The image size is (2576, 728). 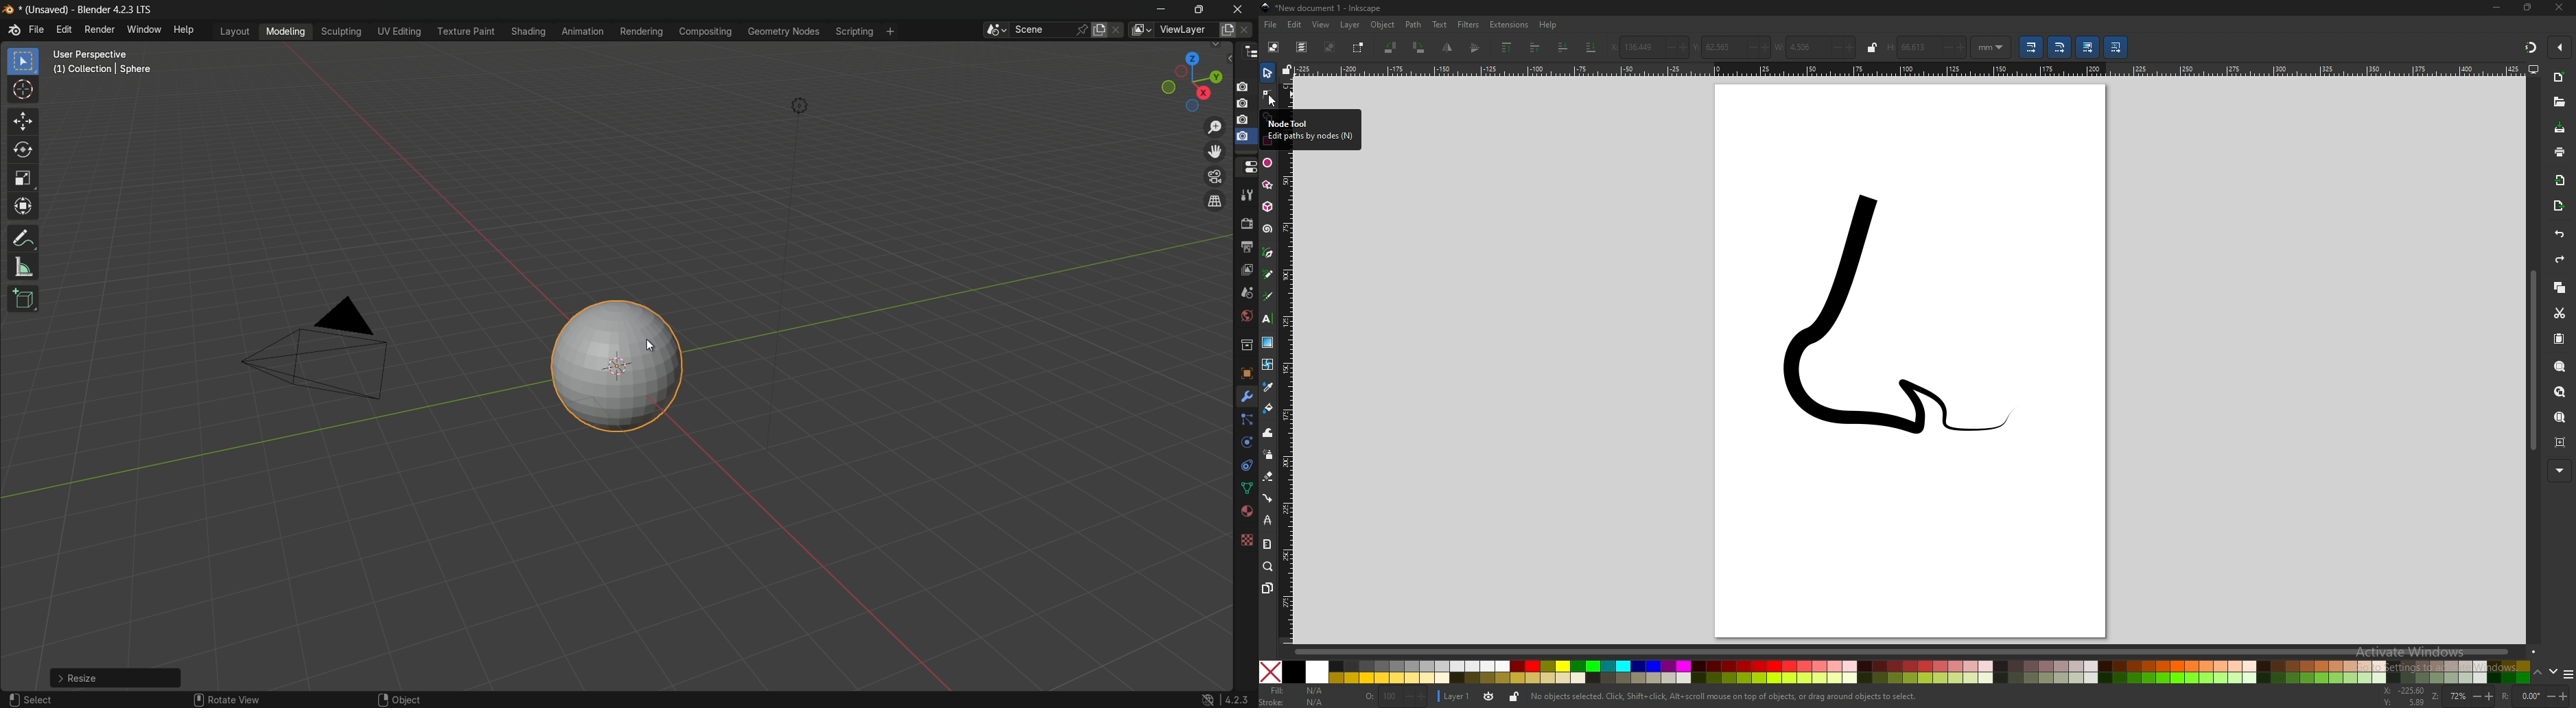 What do you see at coordinates (641, 347) in the screenshot?
I see `cursor` at bounding box center [641, 347].